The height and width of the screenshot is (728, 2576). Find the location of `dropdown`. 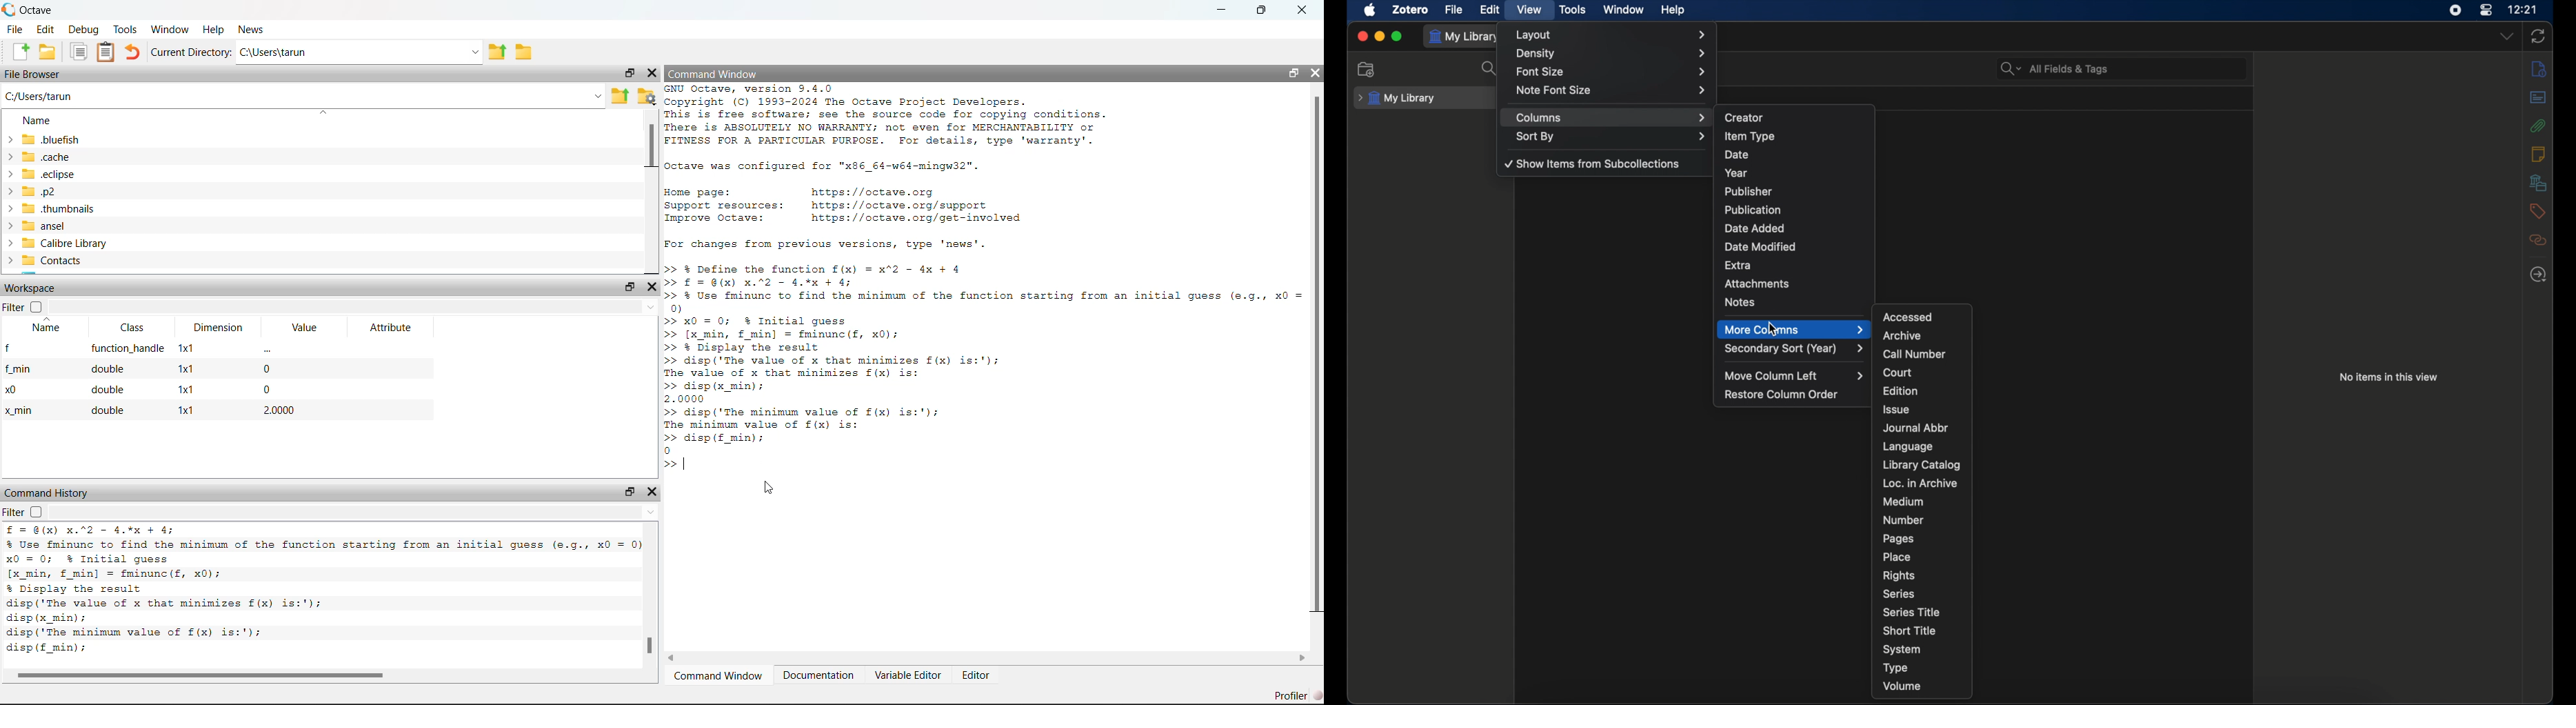

dropdown is located at coordinates (2509, 37).